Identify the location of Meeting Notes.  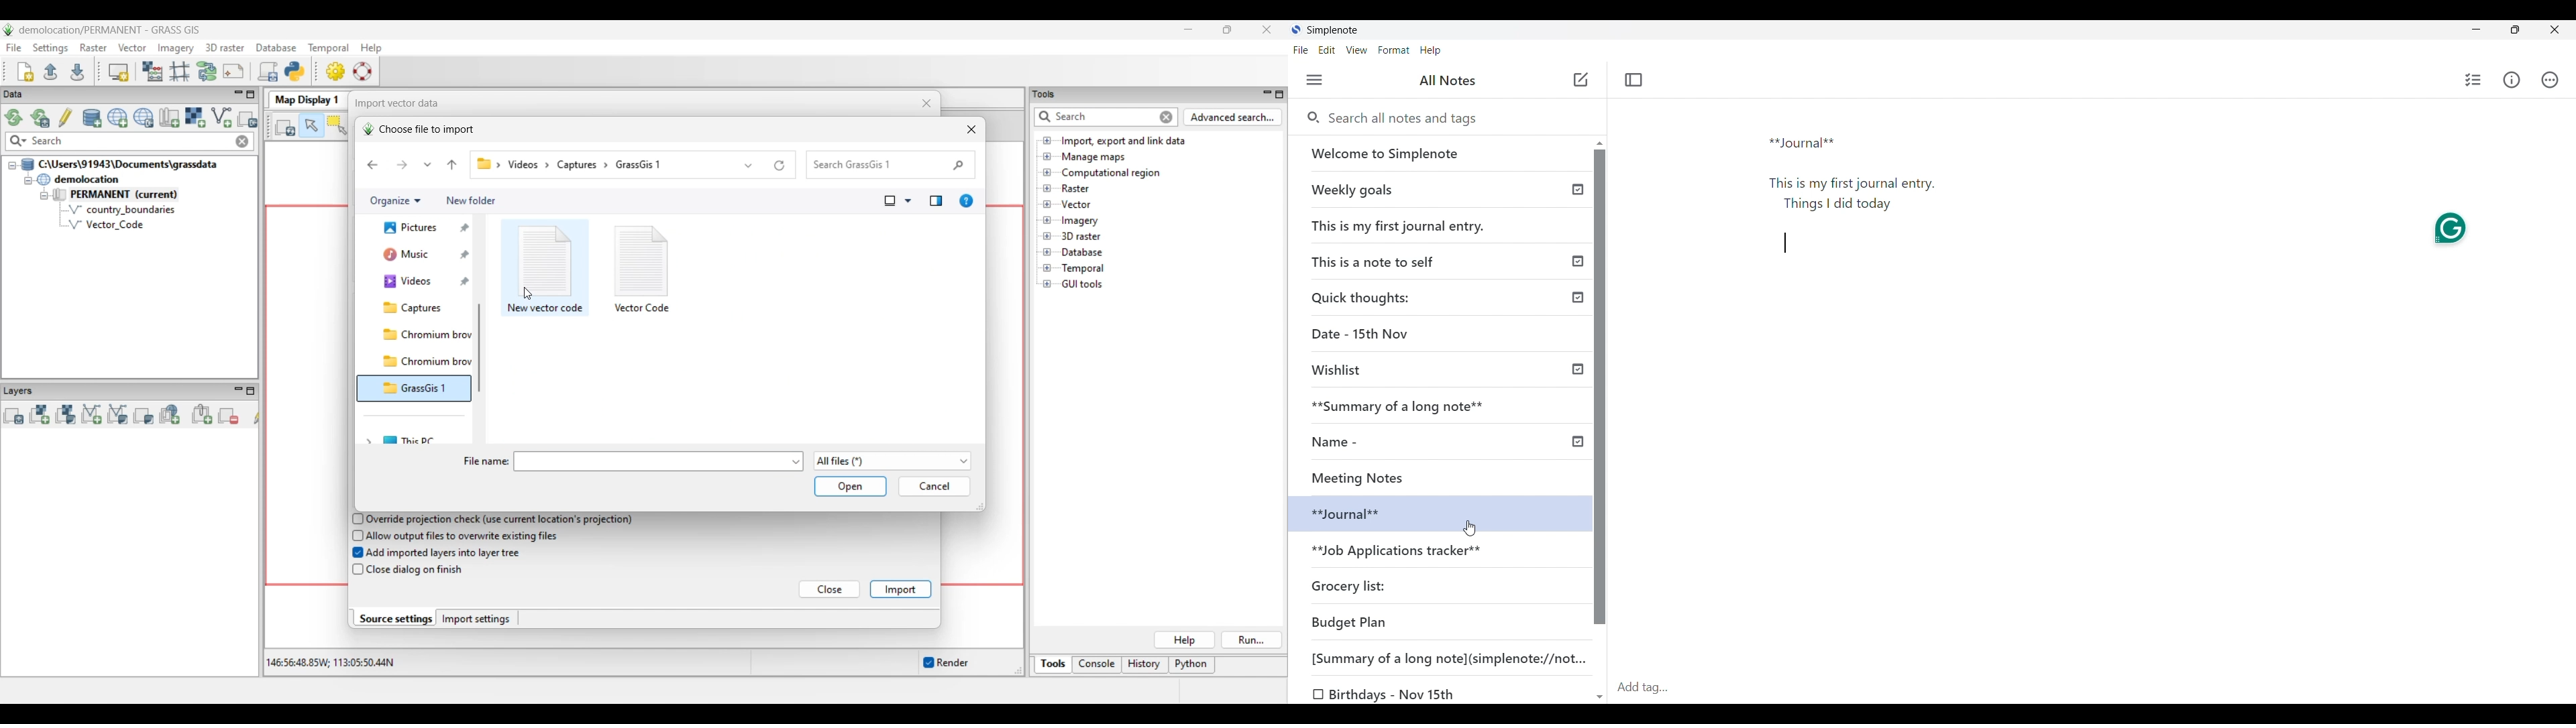
(1373, 476).